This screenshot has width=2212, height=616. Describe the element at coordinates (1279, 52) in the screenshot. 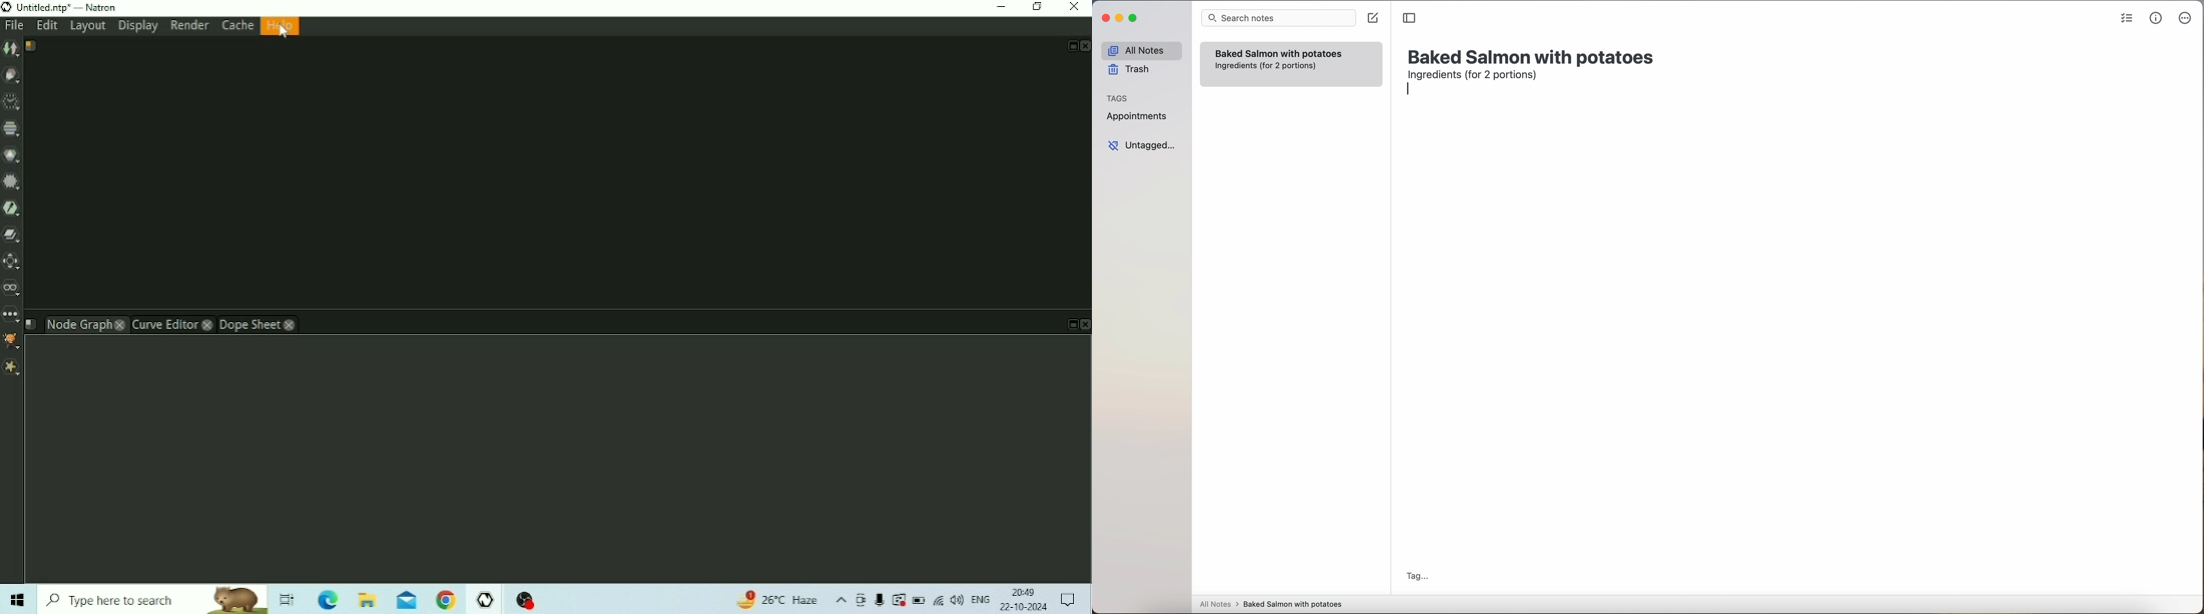

I see `Baked Salmon with potatoes` at that location.